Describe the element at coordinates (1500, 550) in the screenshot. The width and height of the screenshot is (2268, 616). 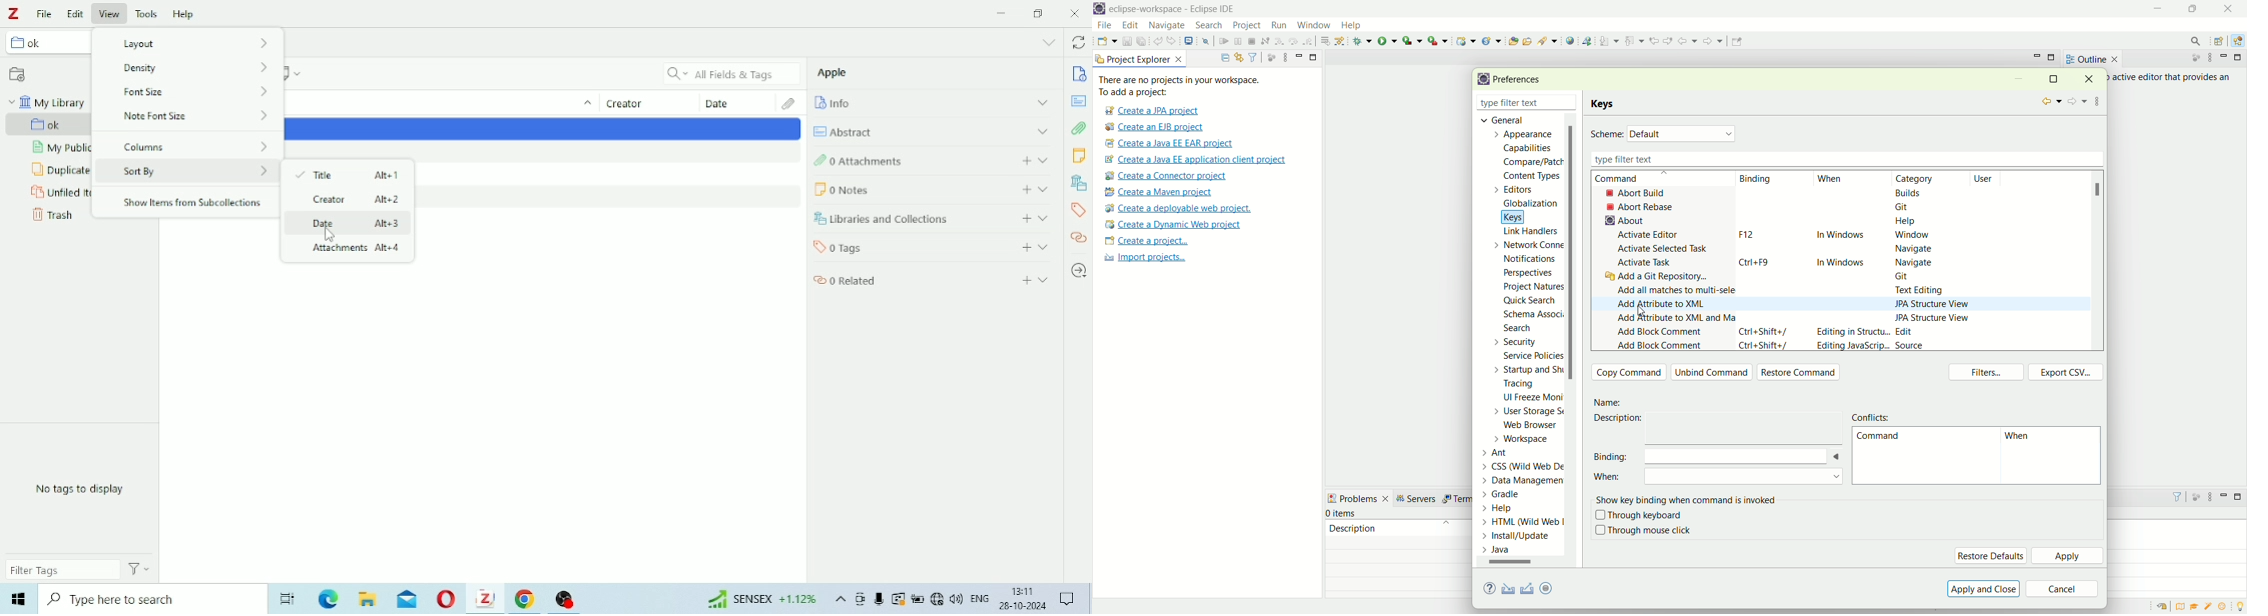
I see `Java` at that location.